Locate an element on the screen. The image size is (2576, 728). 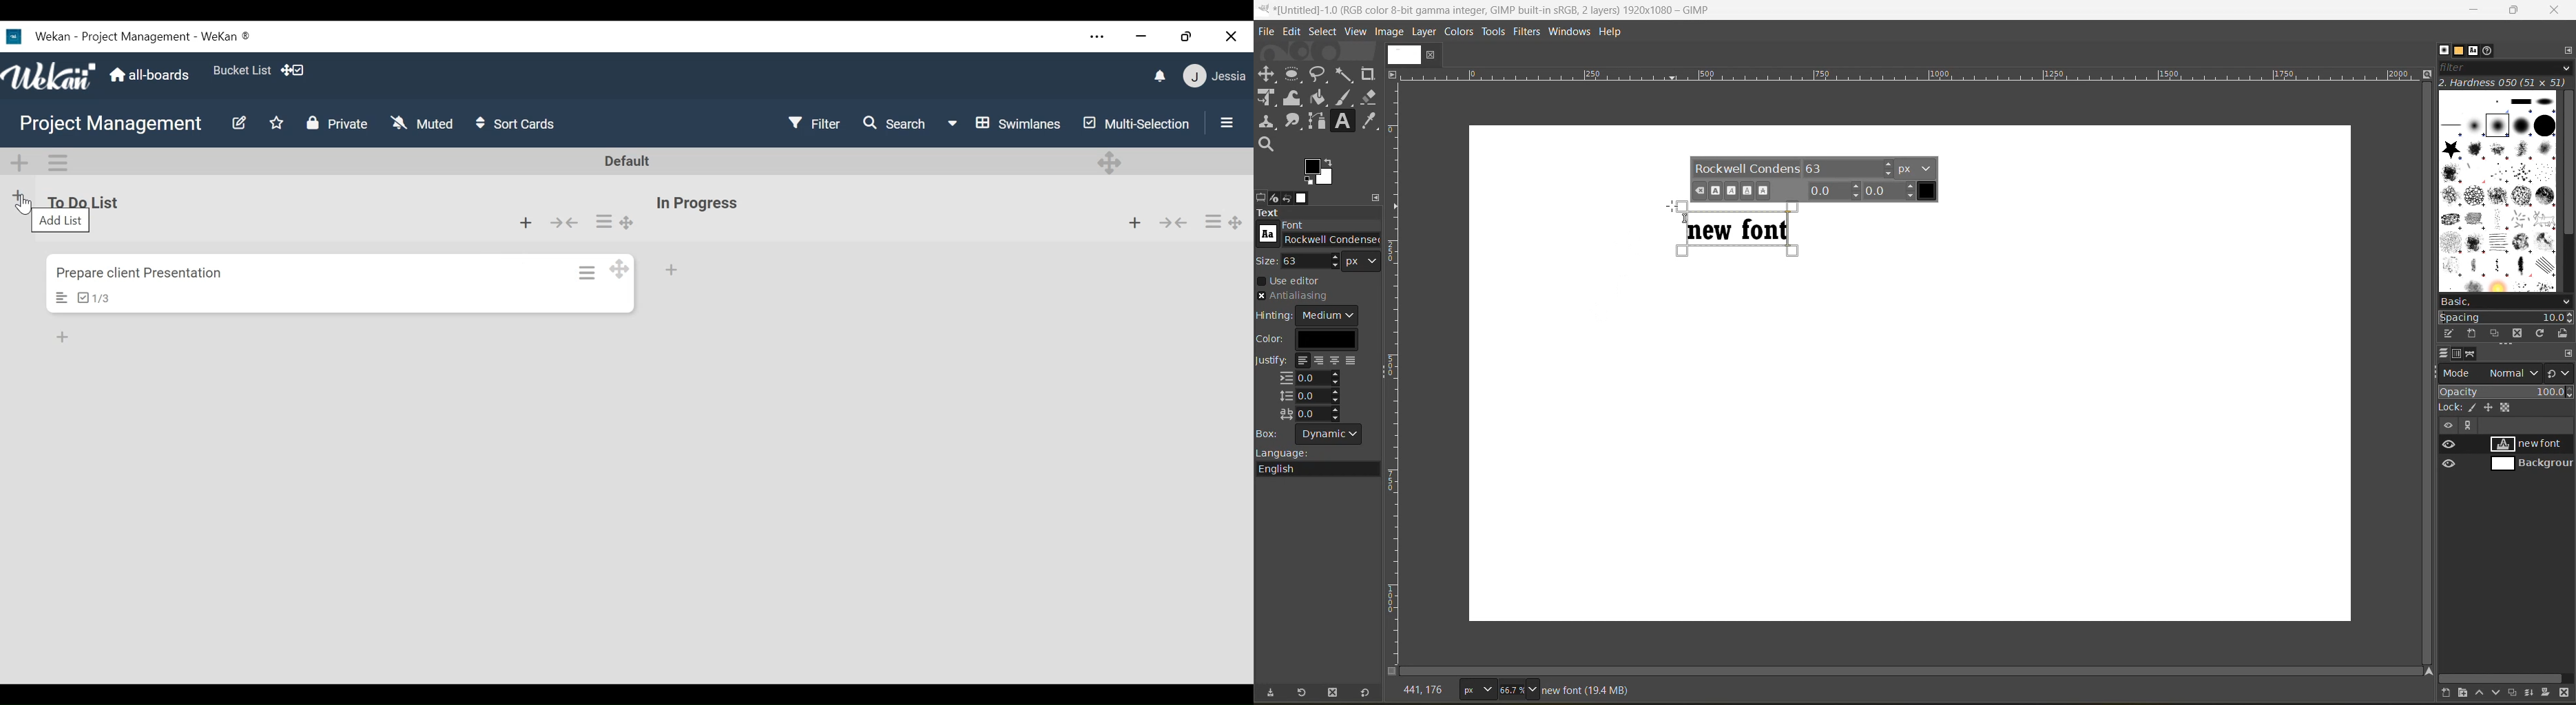
patterns is located at coordinates (2462, 51).